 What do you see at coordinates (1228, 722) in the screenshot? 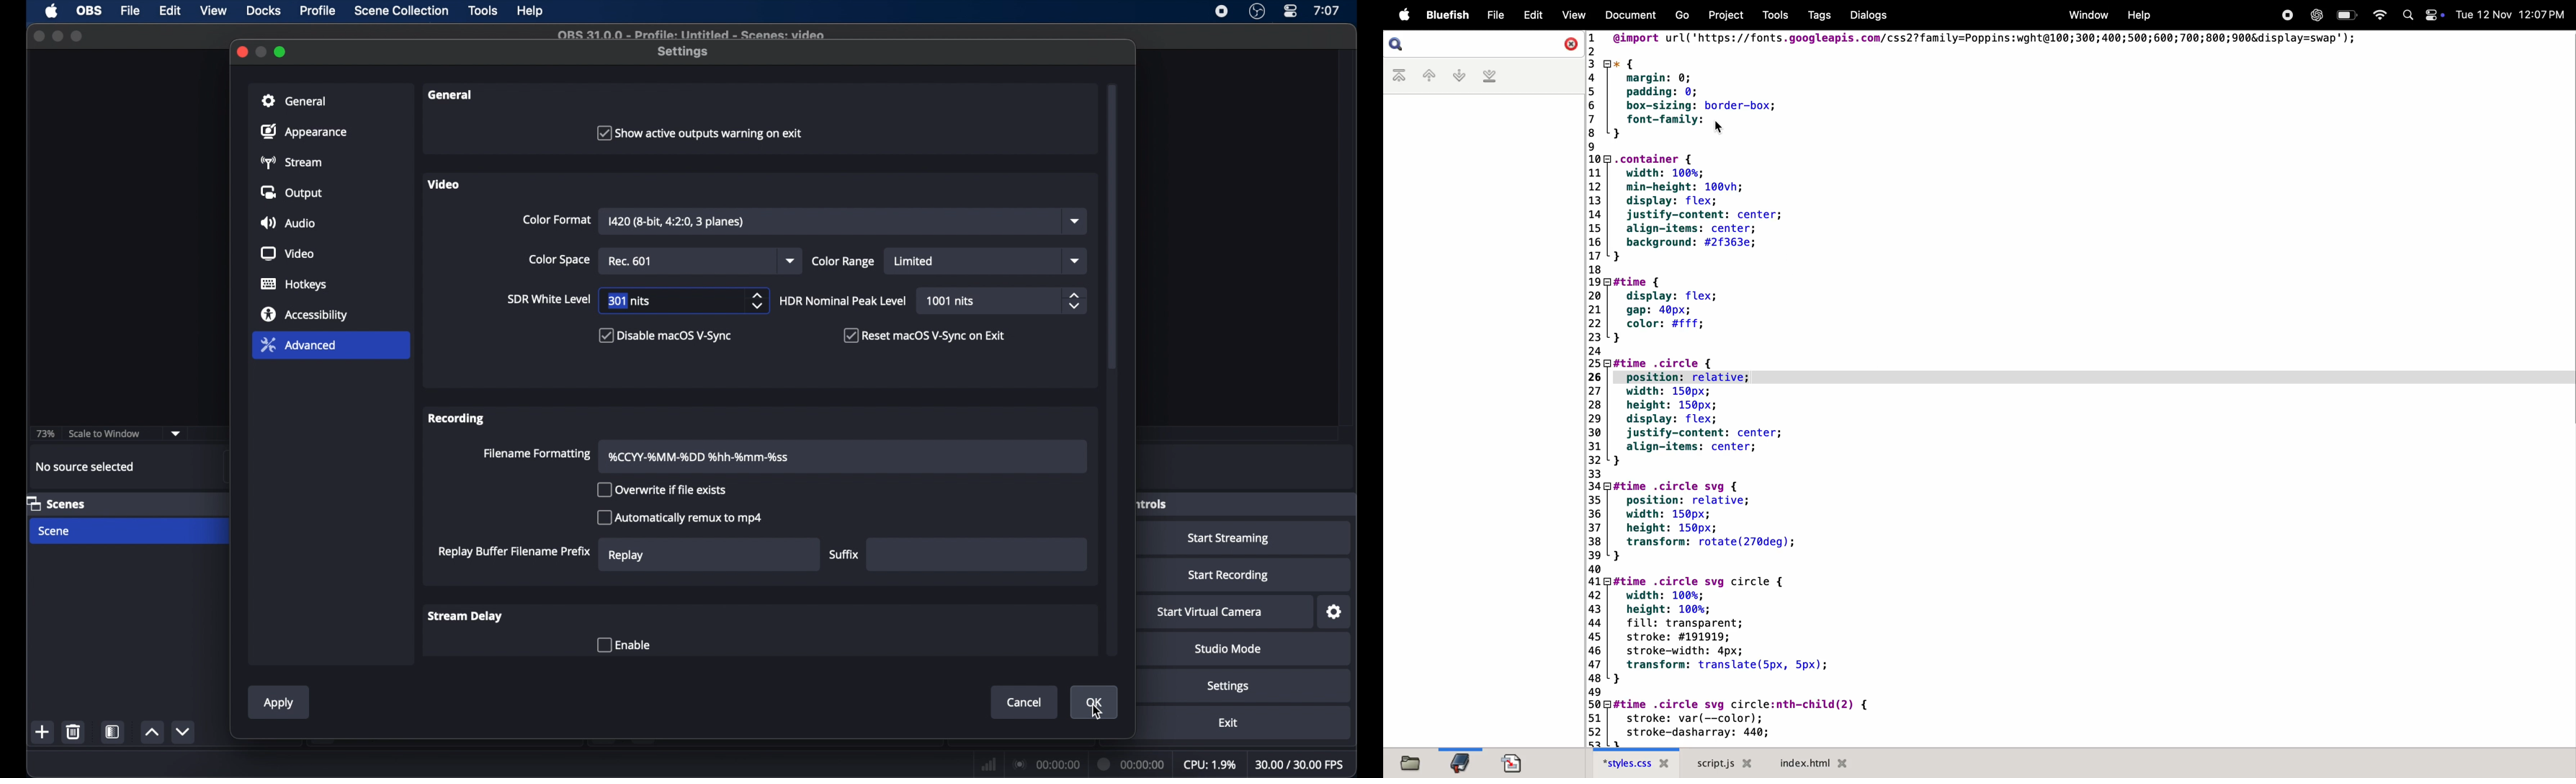
I see `exit` at bounding box center [1228, 722].